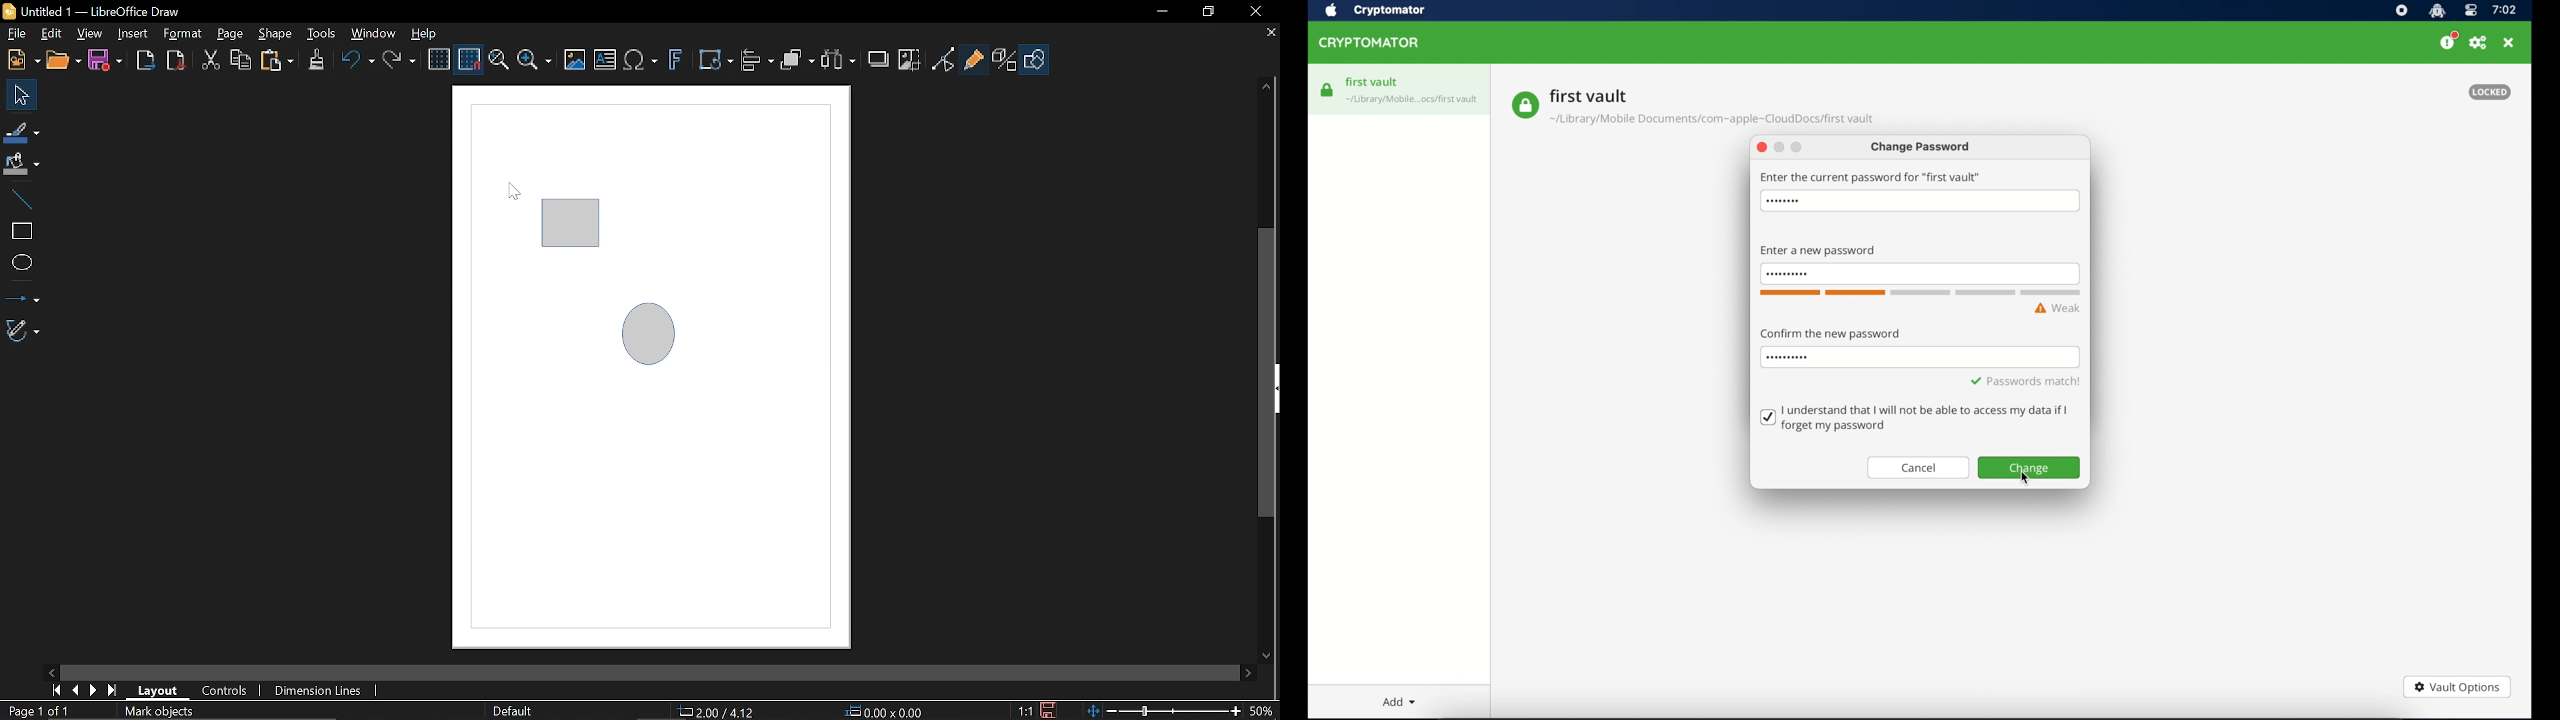 This screenshot has height=728, width=2576. Describe the element at coordinates (1003, 59) in the screenshot. I see `Toggle extrusion` at that location.